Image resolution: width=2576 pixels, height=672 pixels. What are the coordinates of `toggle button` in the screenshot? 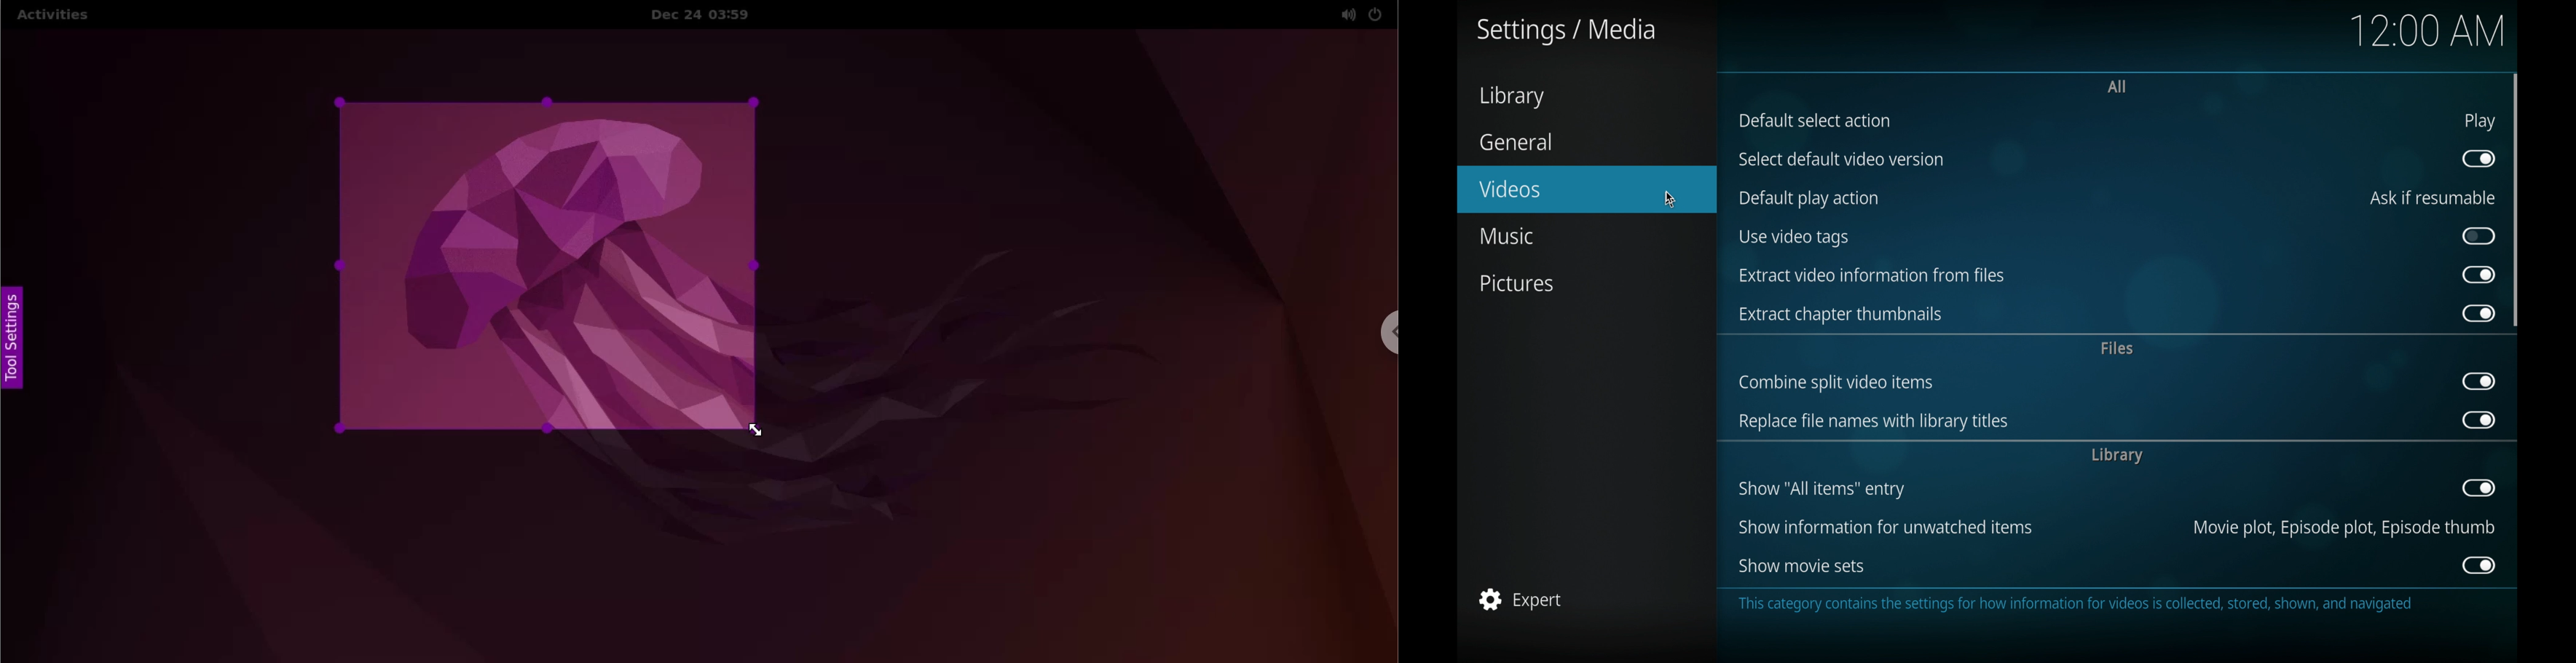 It's located at (2480, 487).